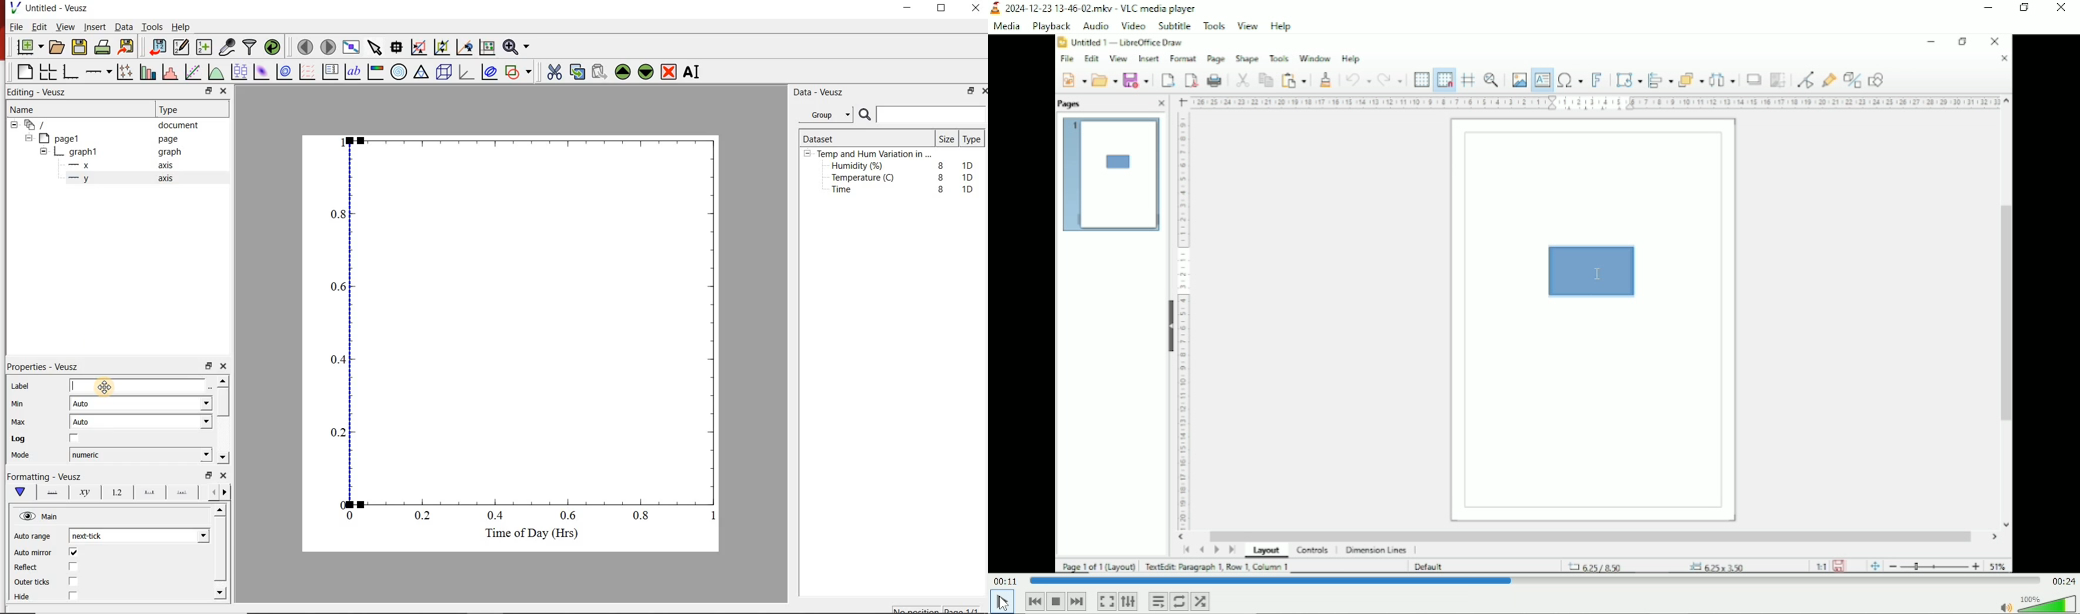  I want to click on datetime, so click(90, 455).